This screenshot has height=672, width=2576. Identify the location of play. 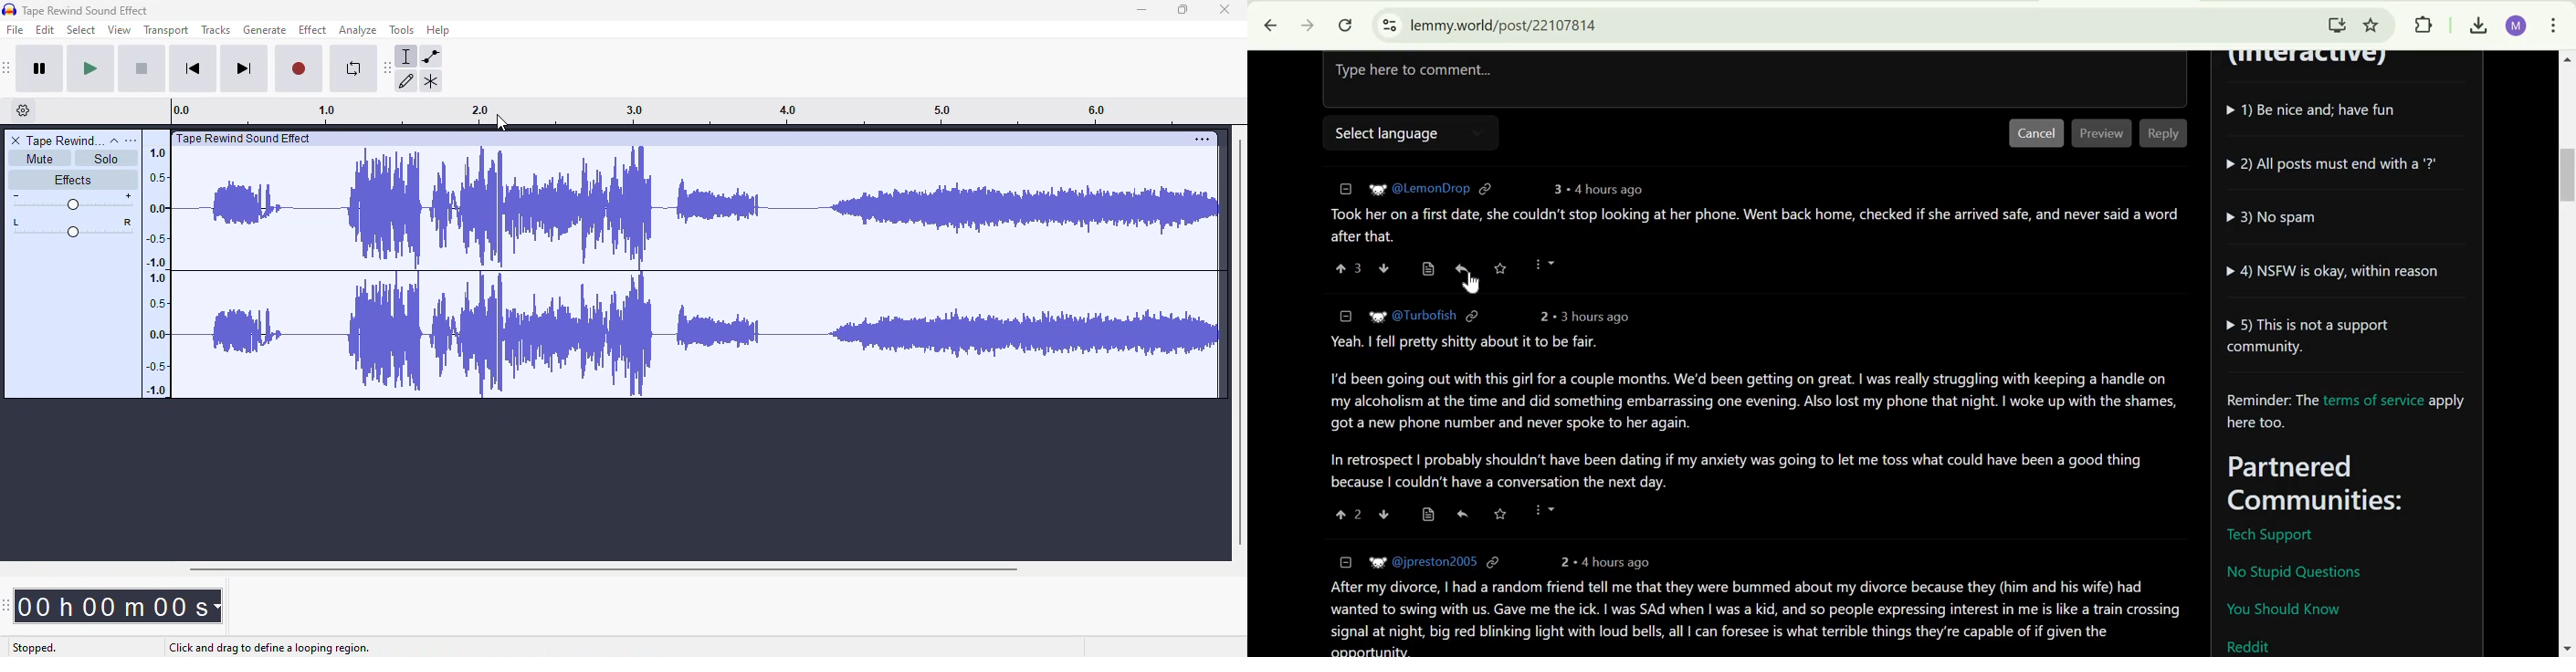
(92, 68).